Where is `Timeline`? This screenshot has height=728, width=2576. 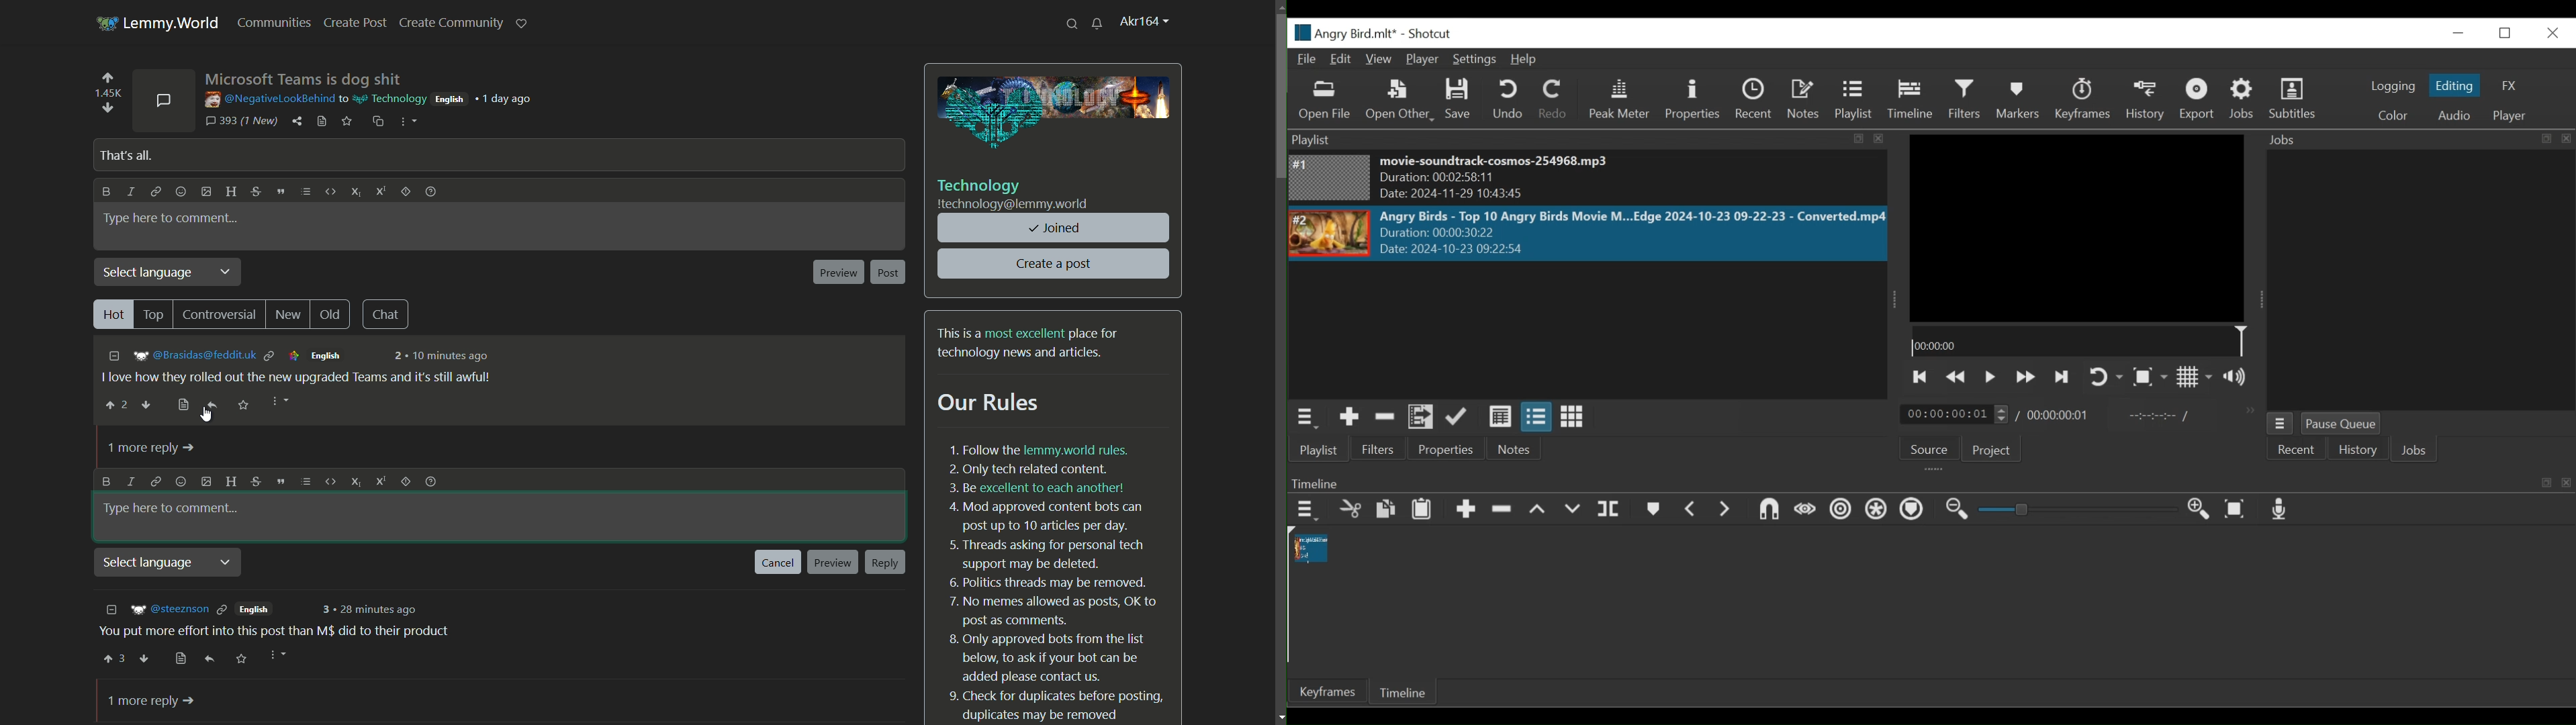
Timeline is located at coordinates (1406, 691).